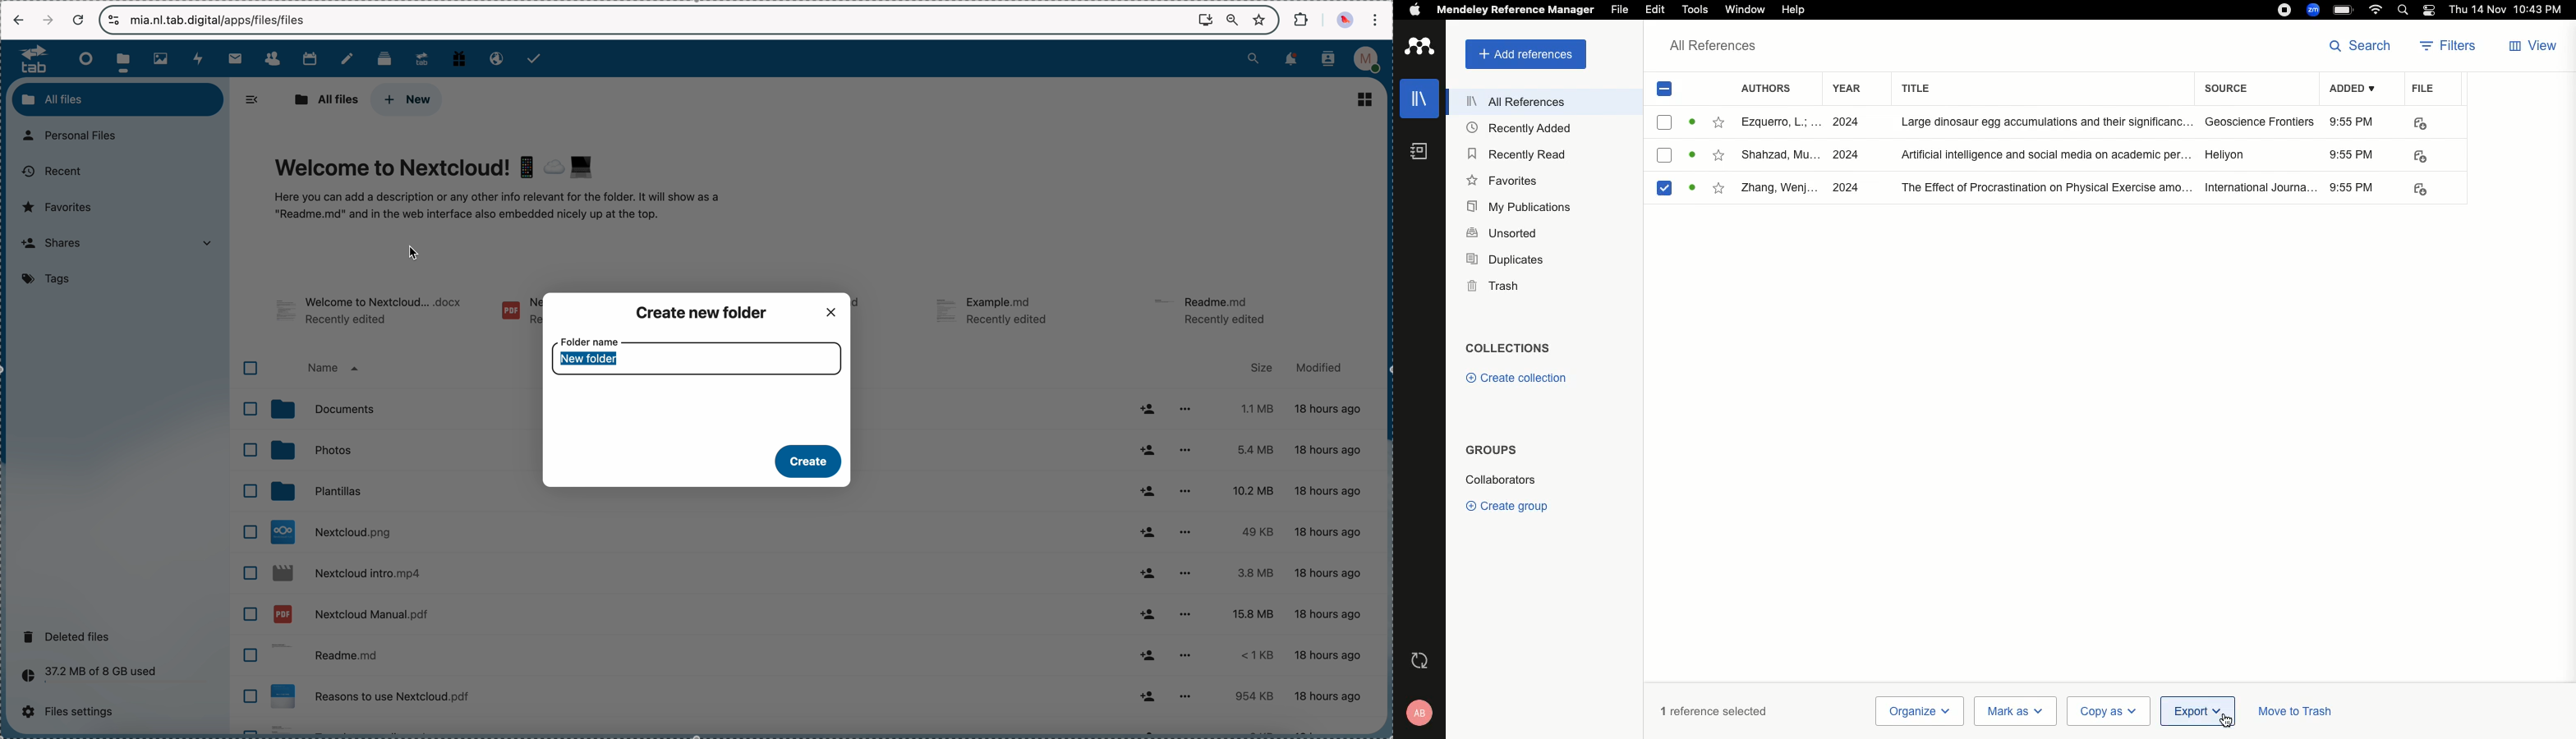 The width and height of the screenshot is (2576, 756). What do you see at coordinates (1847, 89) in the screenshot?
I see `Year` at bounding box center [1847, 89].